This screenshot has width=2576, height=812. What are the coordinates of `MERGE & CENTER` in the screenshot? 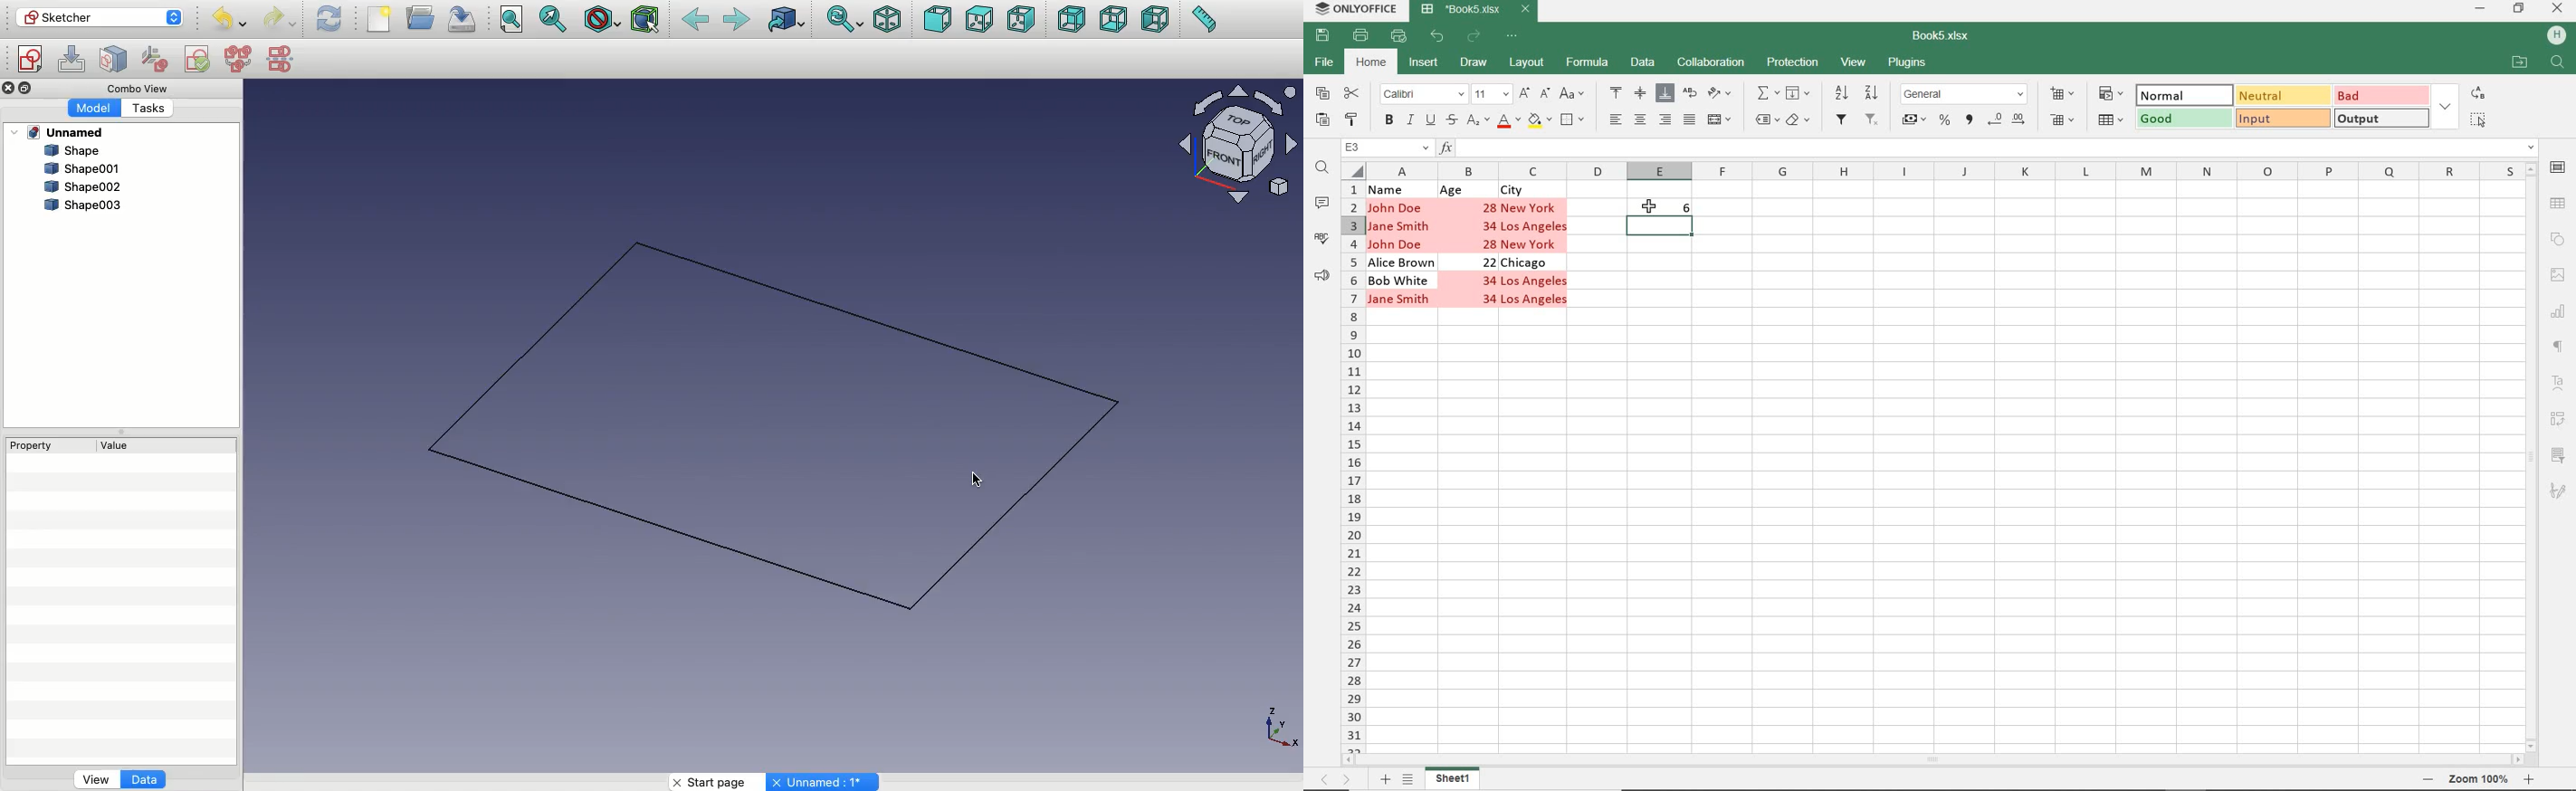 It's located at (1722, 121).